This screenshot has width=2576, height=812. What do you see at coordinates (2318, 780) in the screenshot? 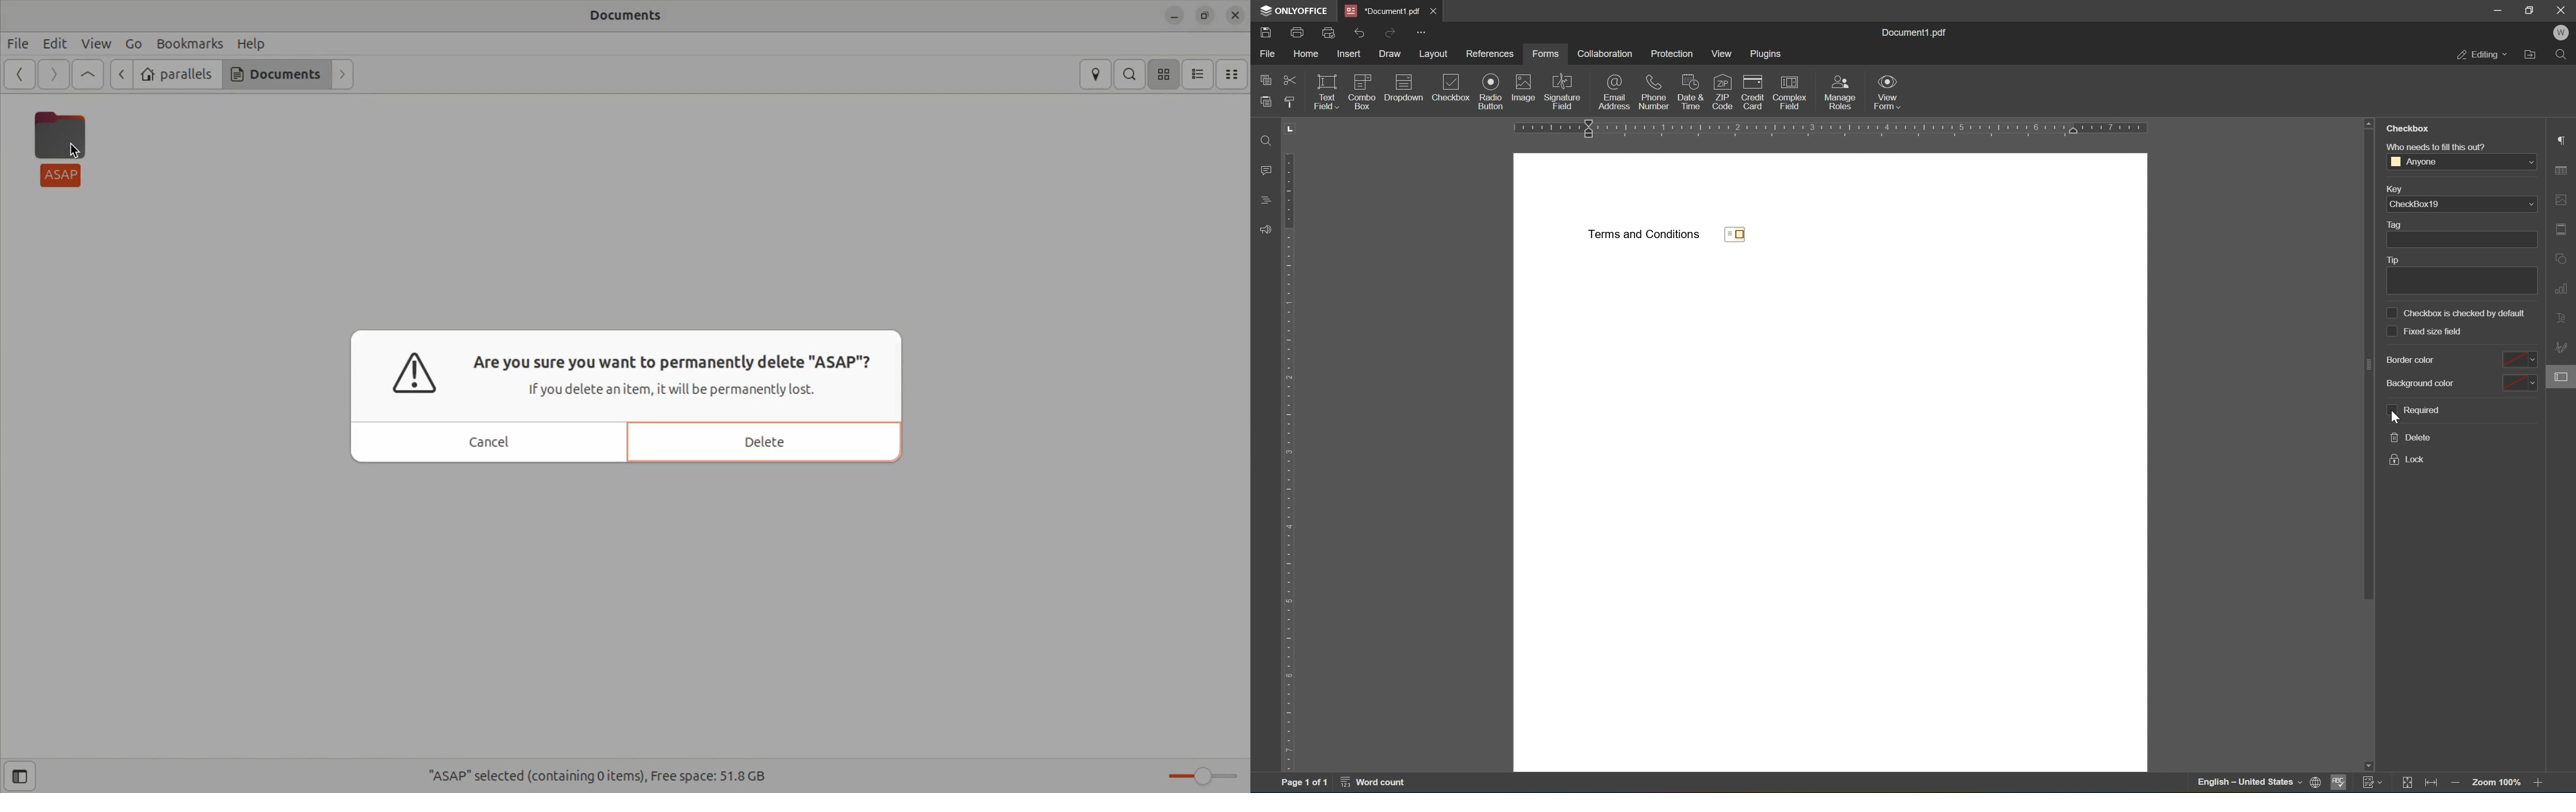
I see `icon` at bounding box center [2318, 780].